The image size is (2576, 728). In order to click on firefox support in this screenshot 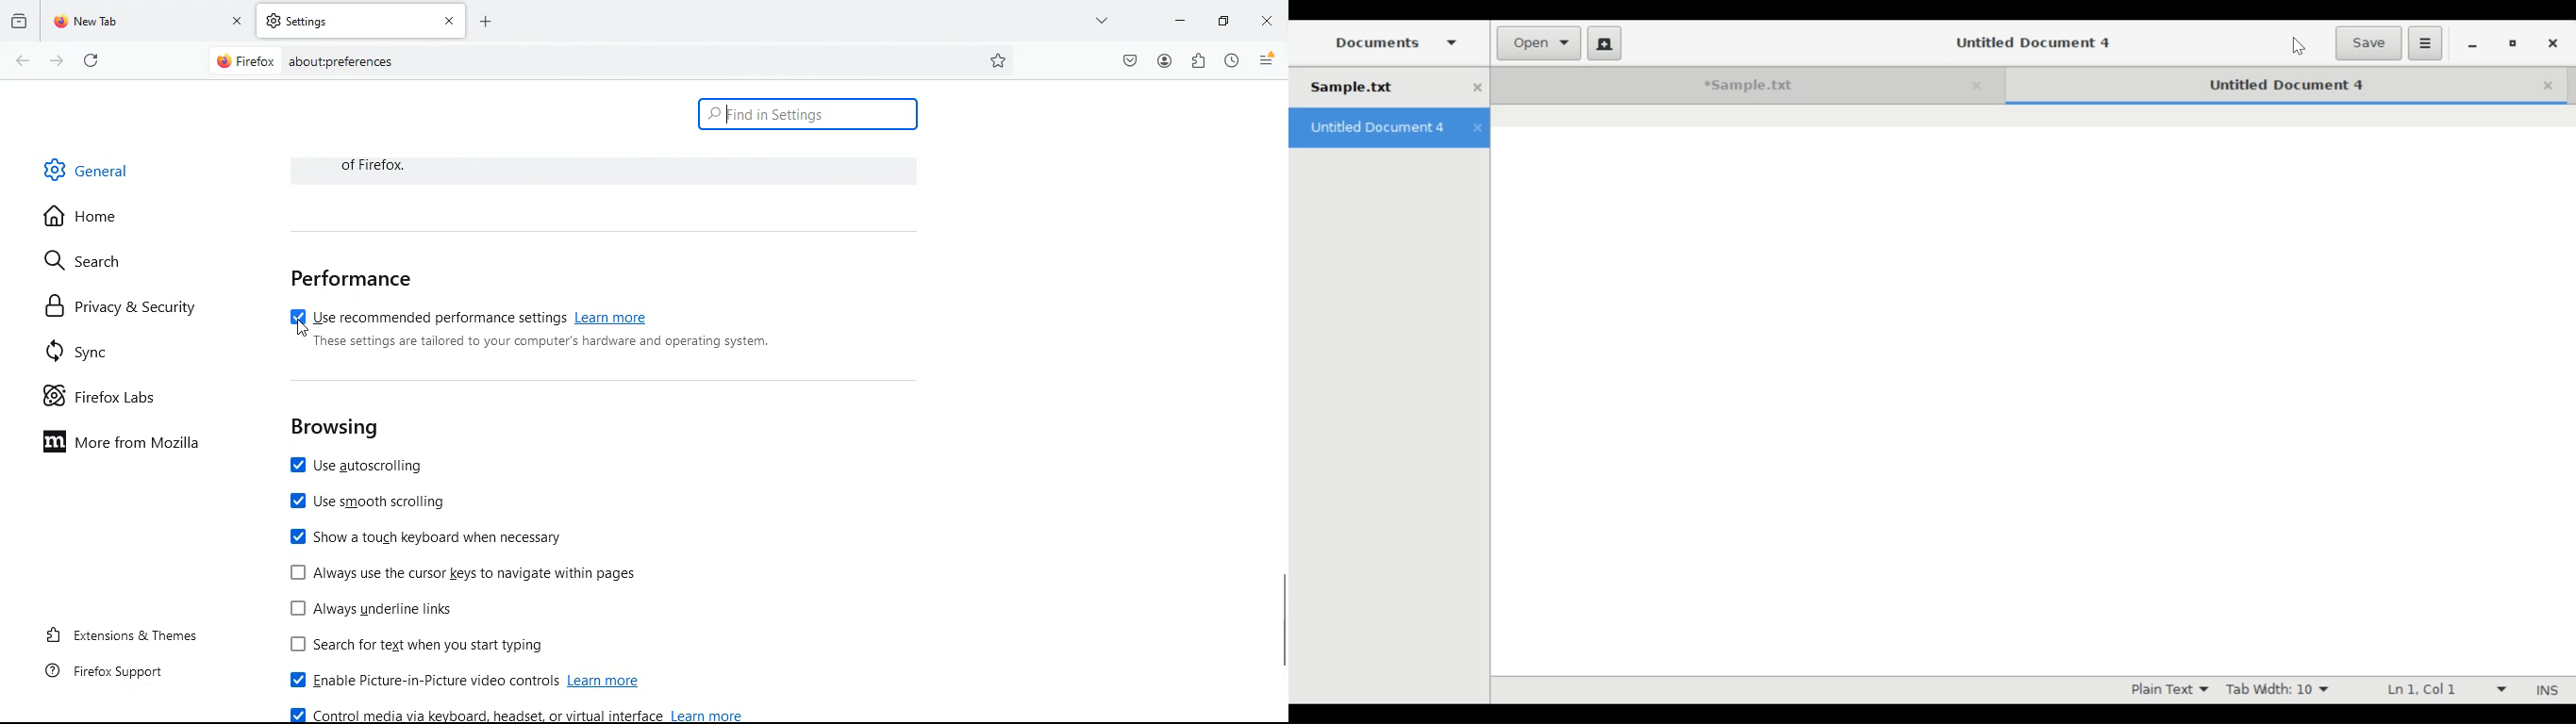, I will do `click(102, 676)`.